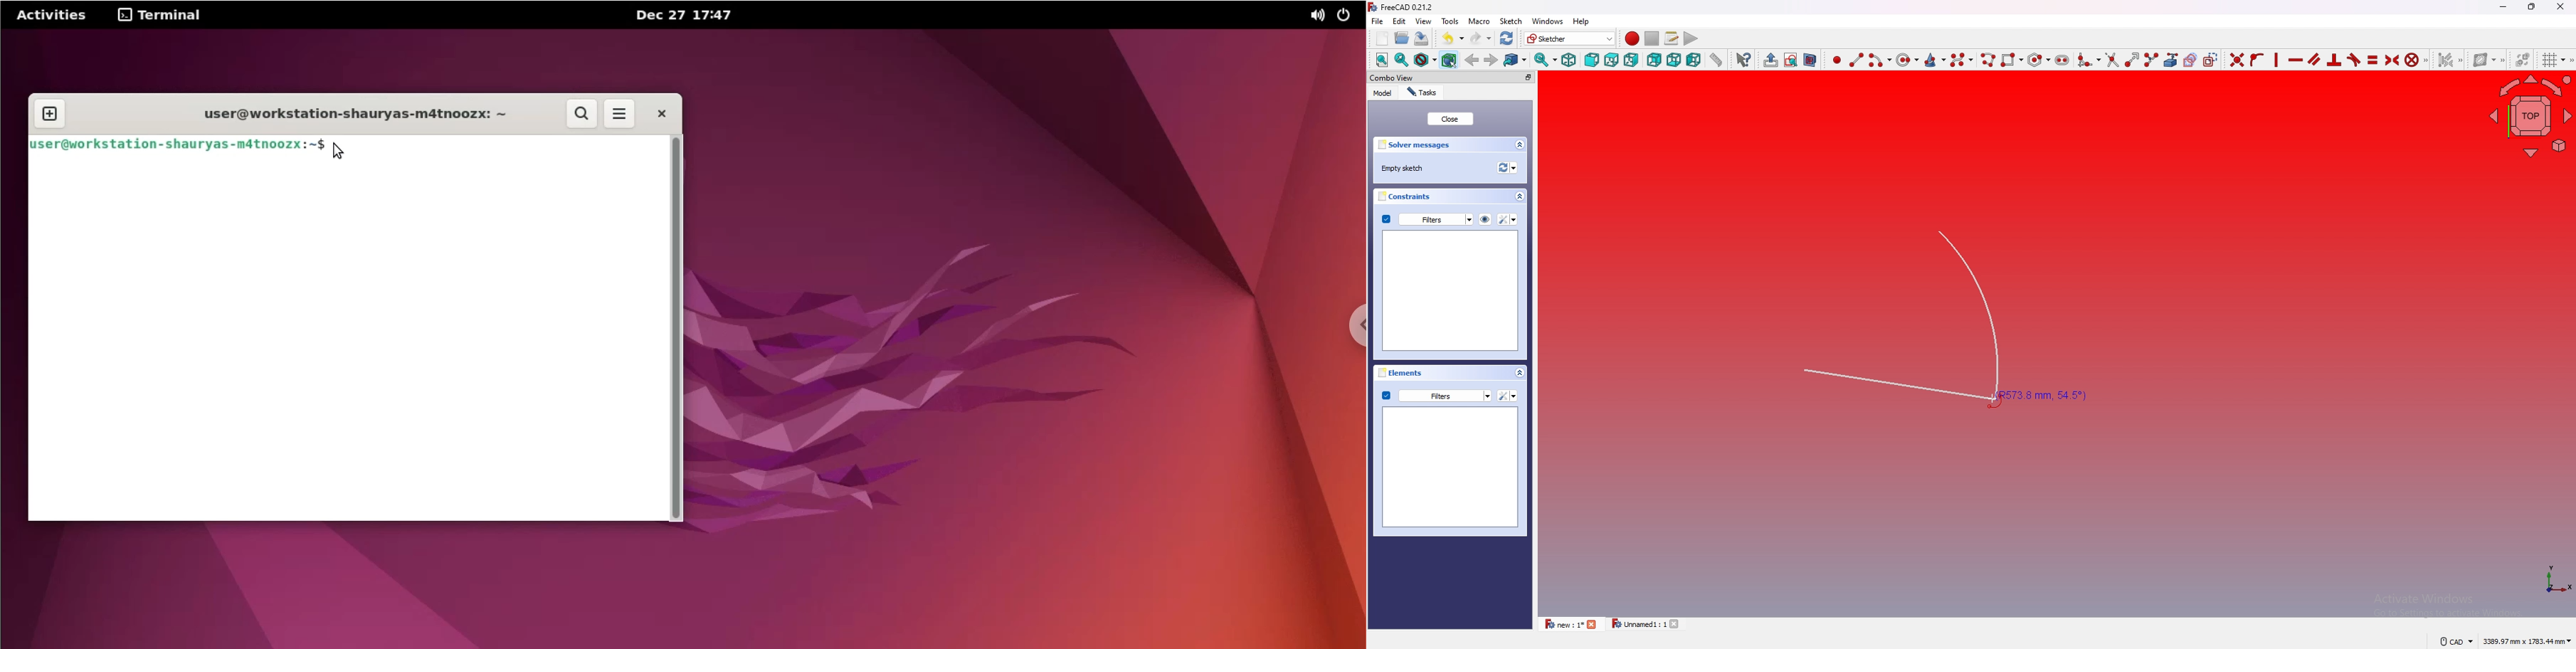 The height and width of the screenshot is (672, 2576). I want to click on close, so click(1677, 624).